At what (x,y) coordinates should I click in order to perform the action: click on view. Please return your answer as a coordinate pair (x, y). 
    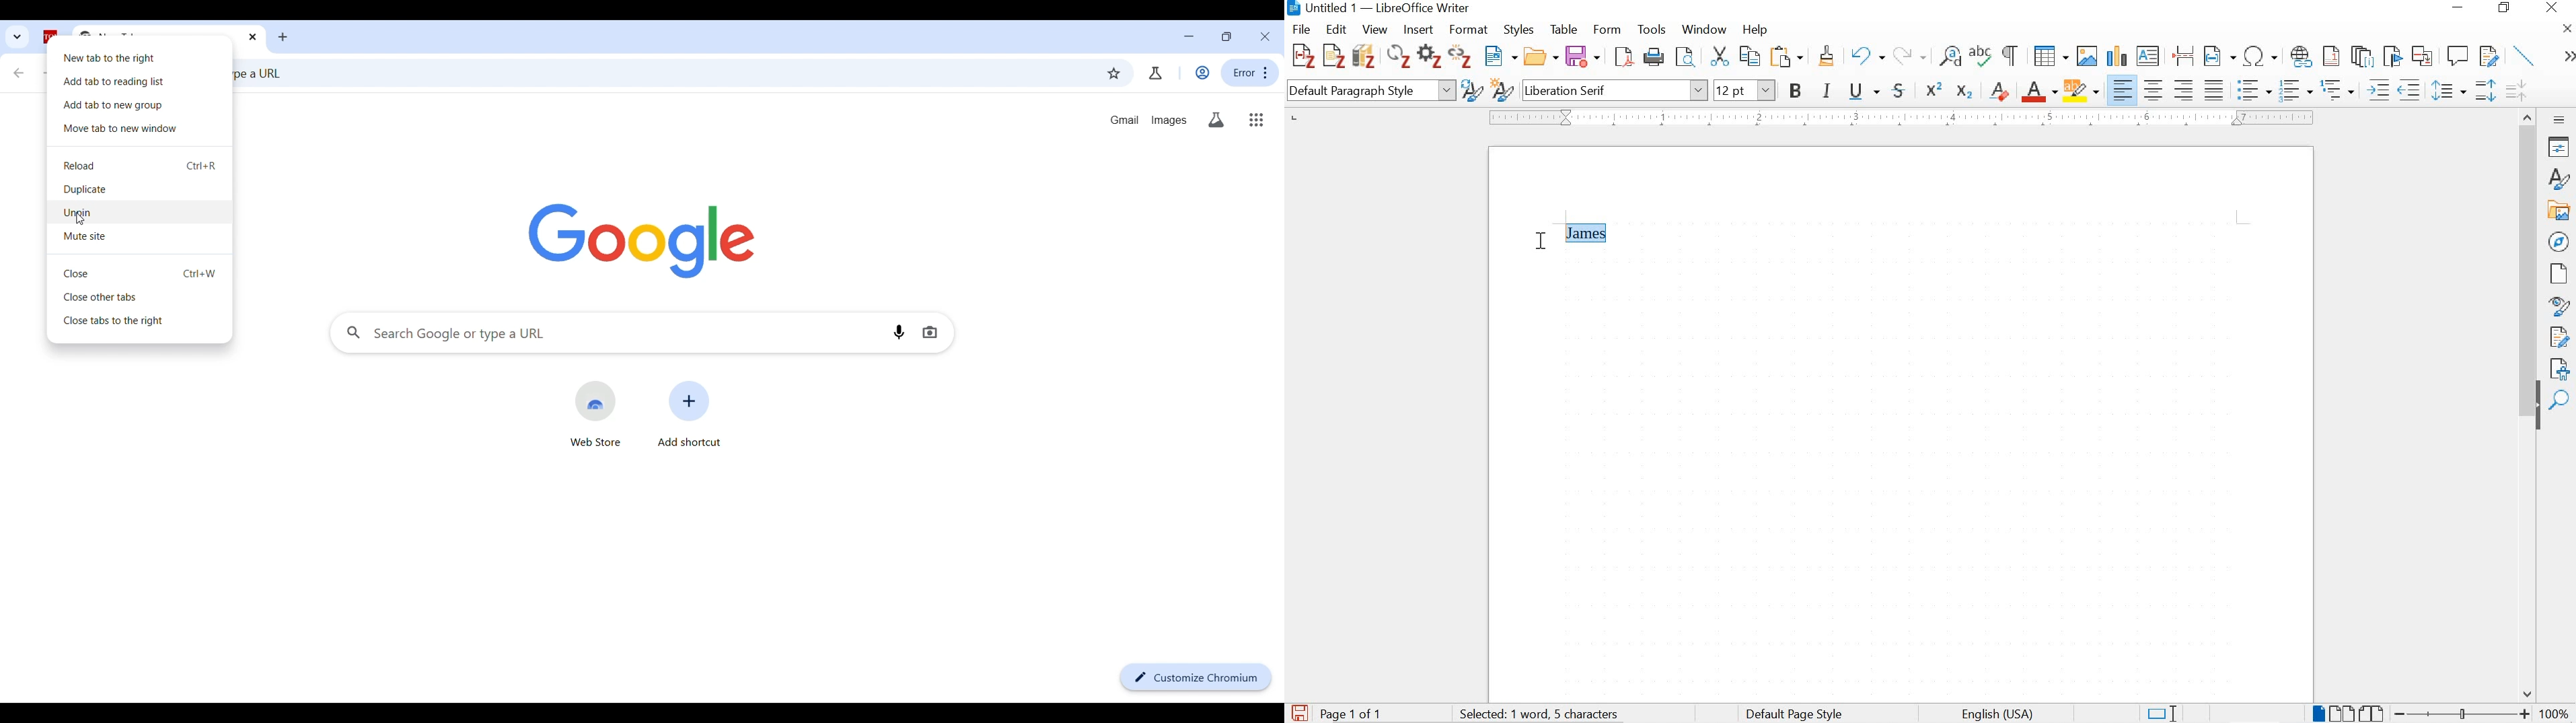
    Looking at the image, I should click on (1374, 30).